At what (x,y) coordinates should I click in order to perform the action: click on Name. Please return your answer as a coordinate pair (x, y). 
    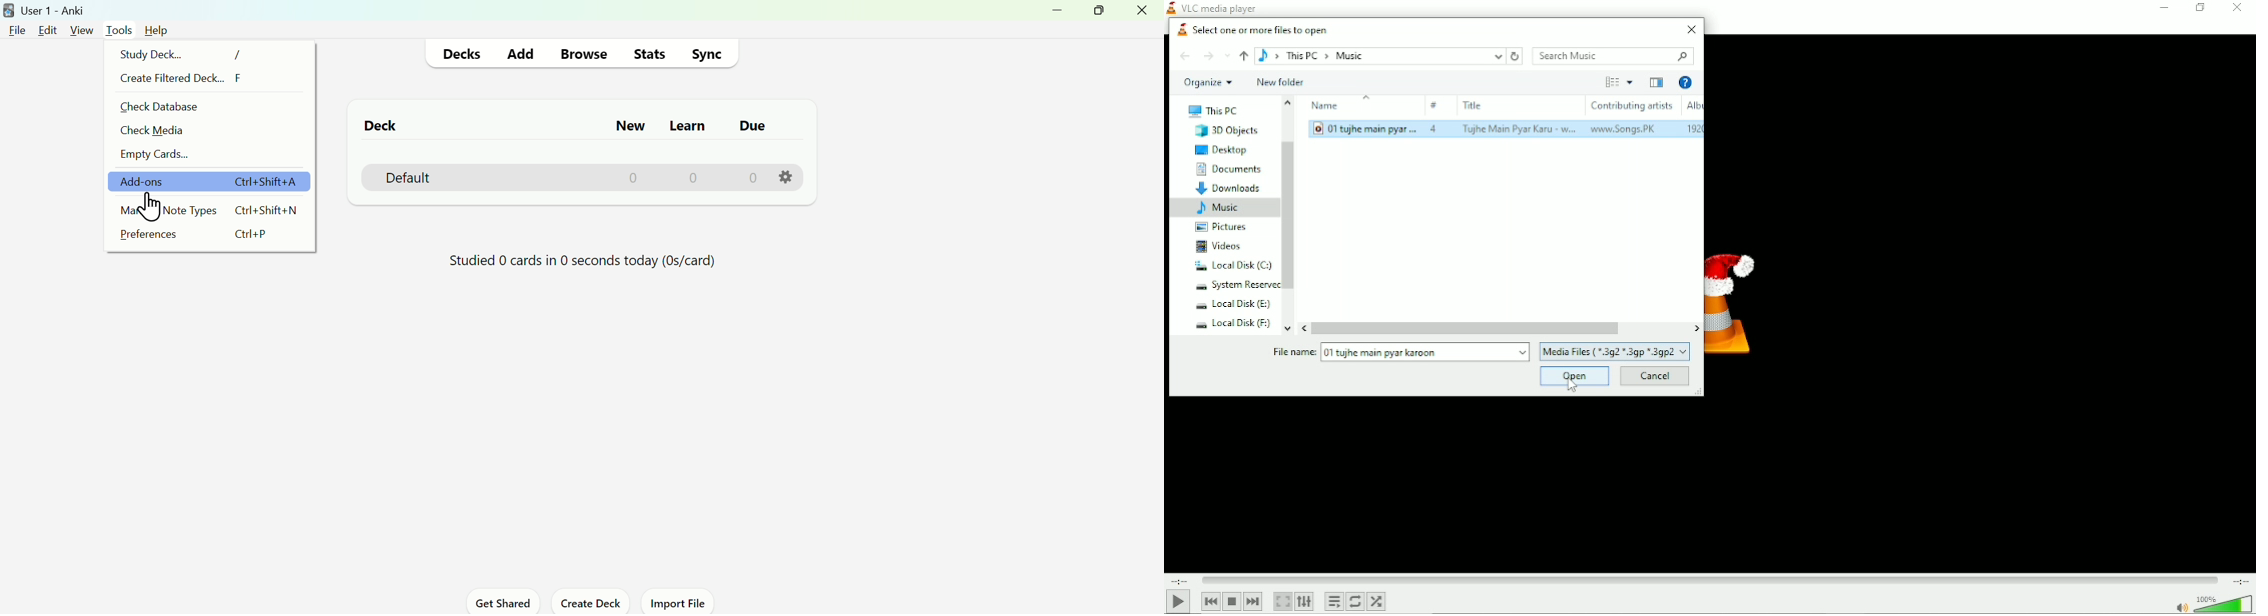
    Looking at the image, I should click on (1362, 106).